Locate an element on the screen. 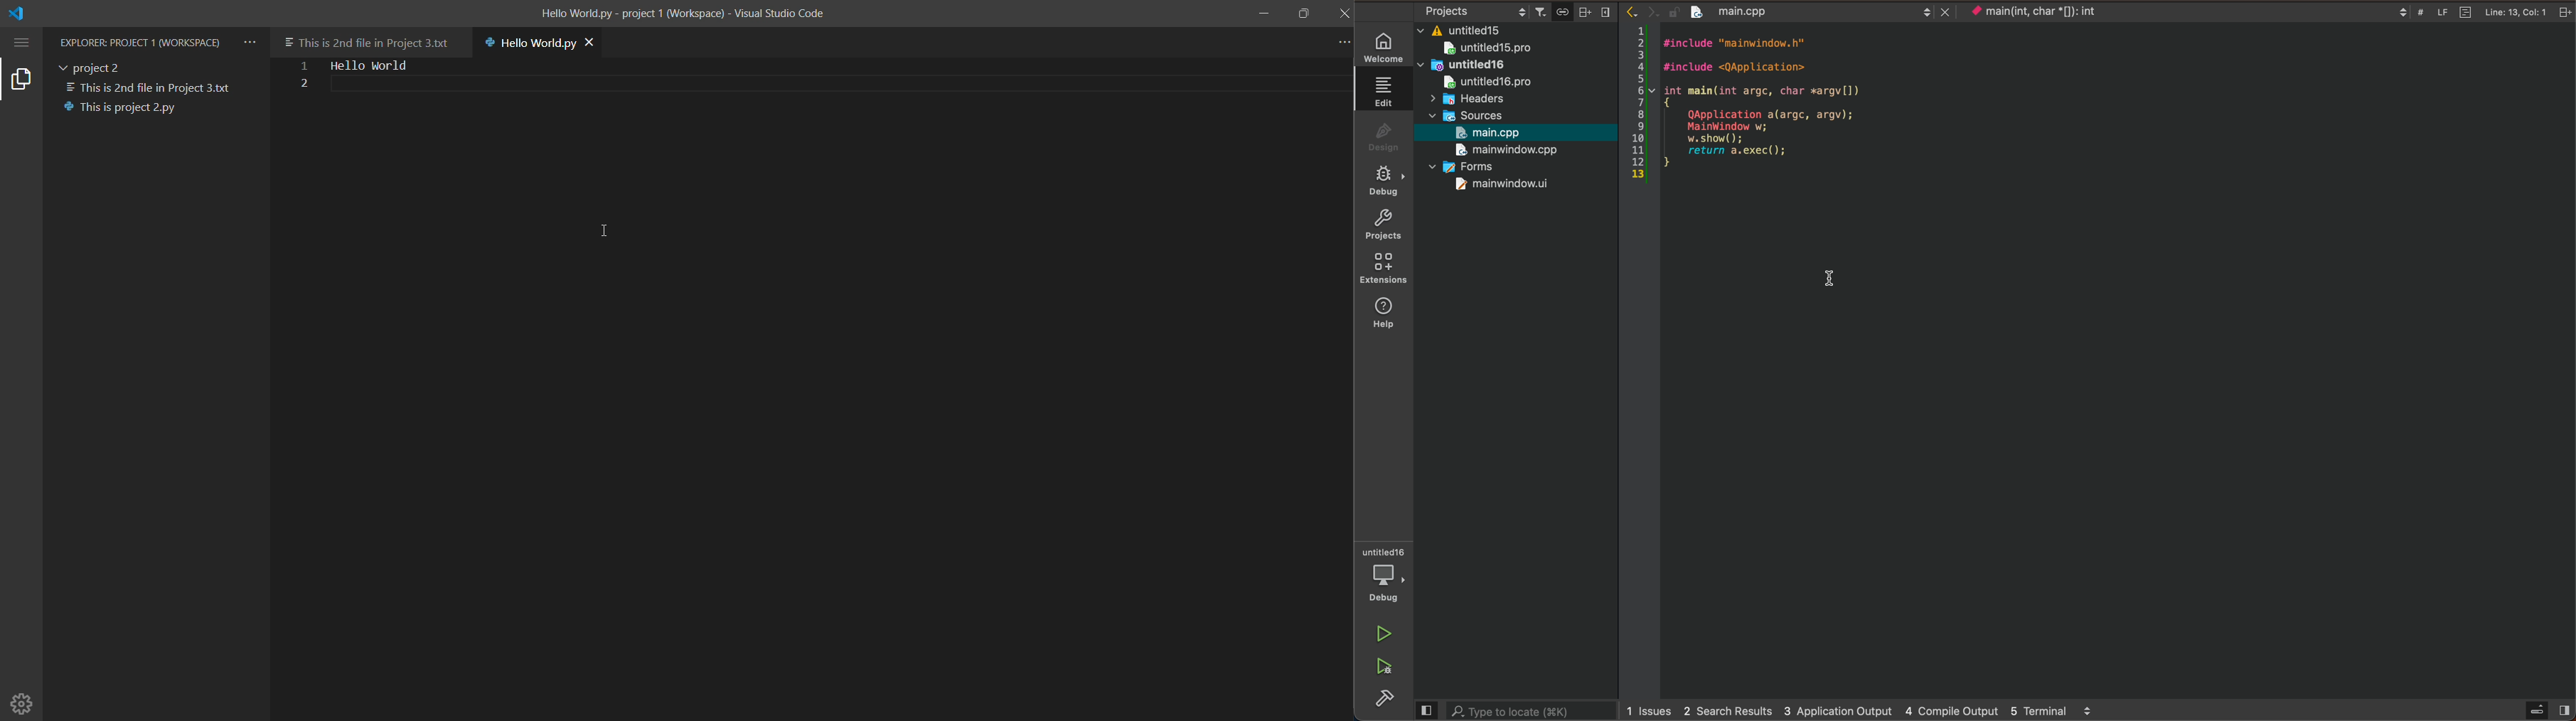 The width and height of the screenshot is (2576, 728). main window is located at coordinates (1513, 149).